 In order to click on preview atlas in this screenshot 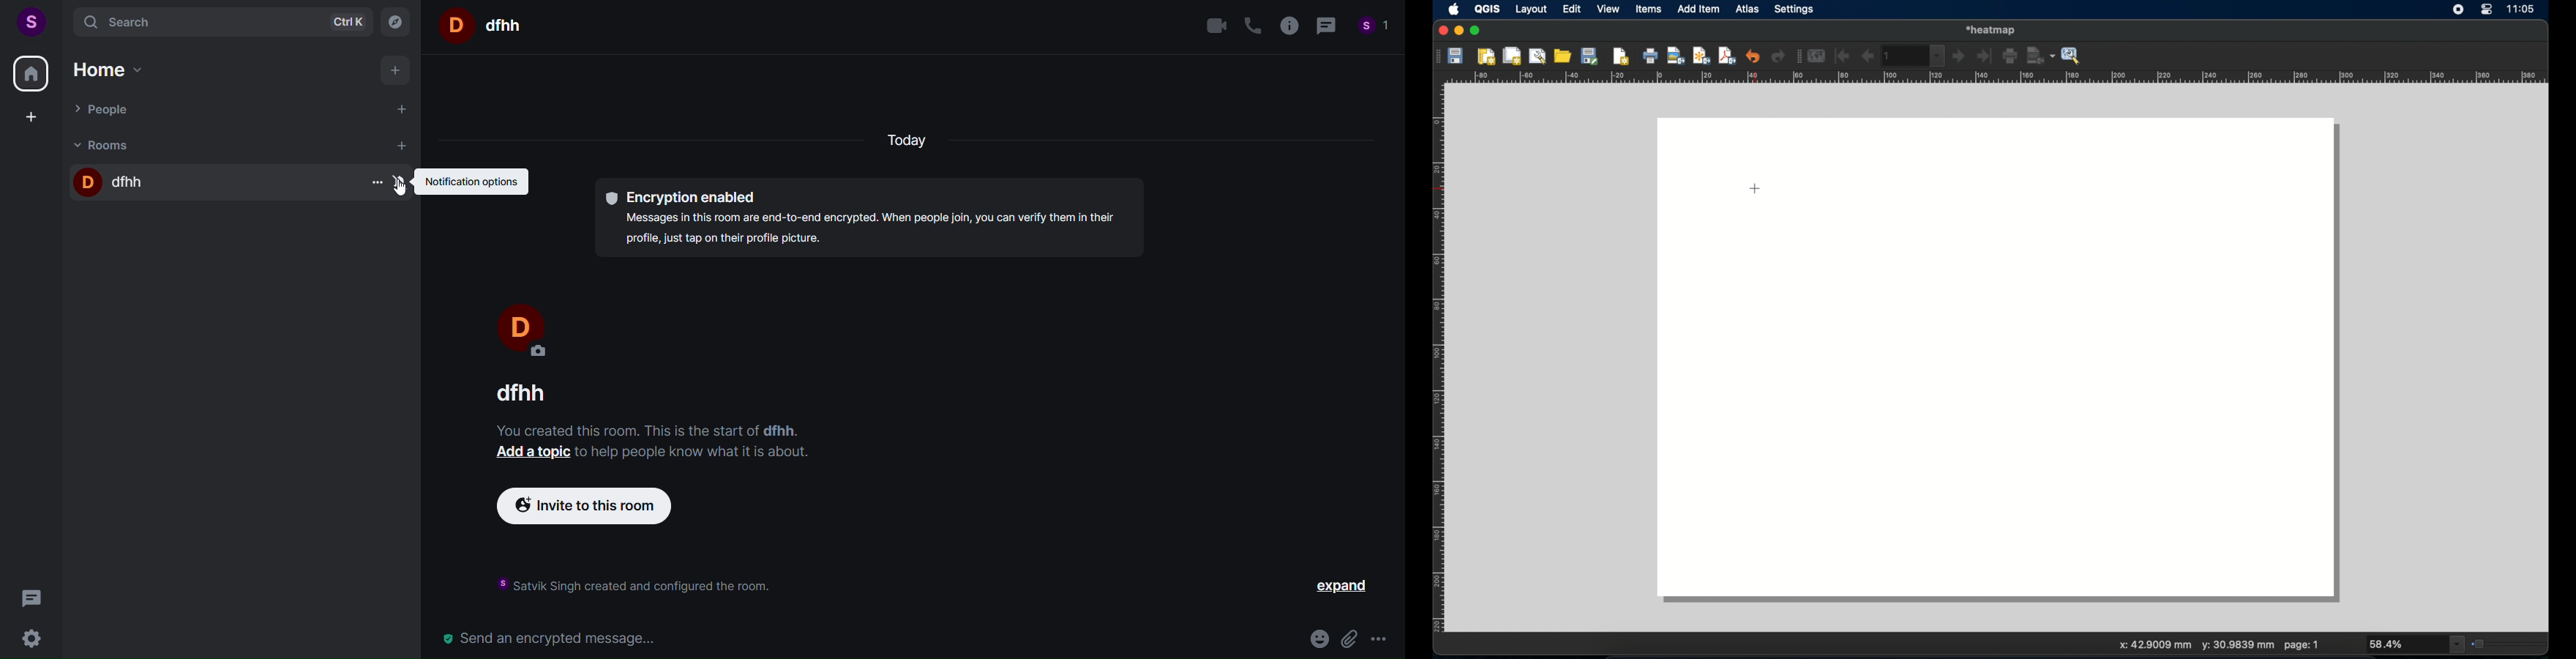, I will do `click(1818, 56)`.